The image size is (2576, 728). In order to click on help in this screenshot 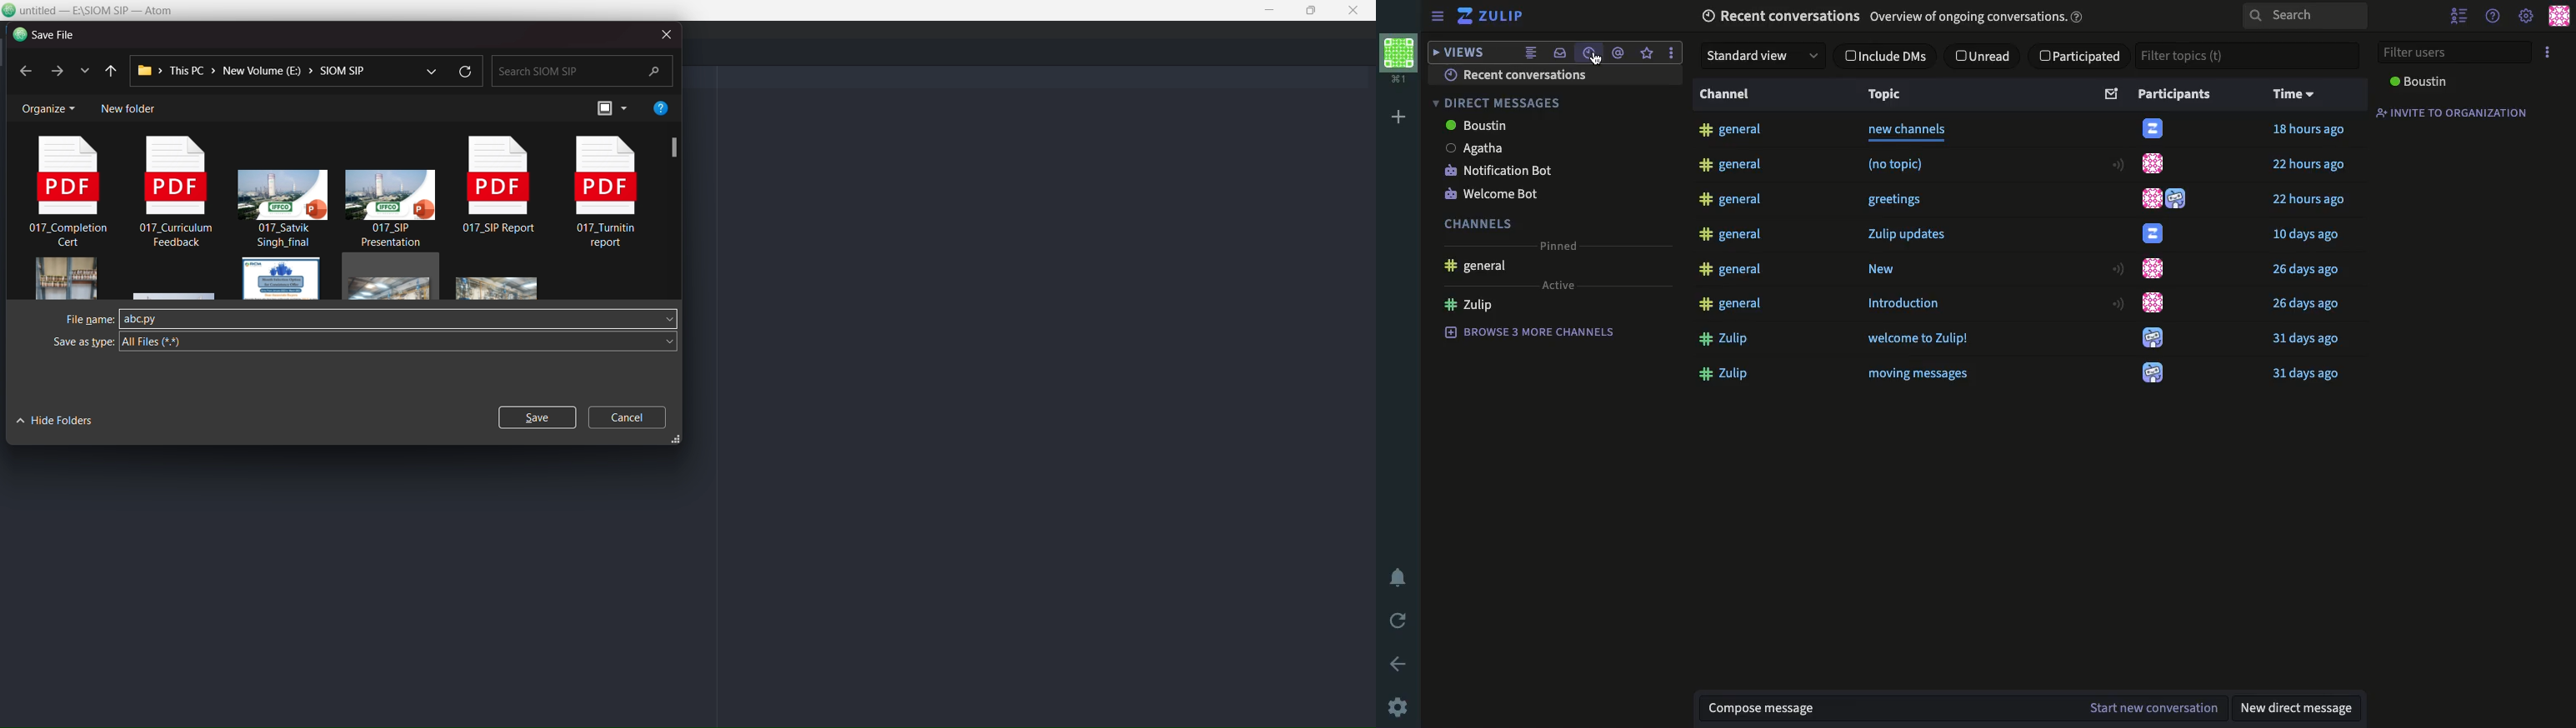, I will do `click(2493, 17)`.